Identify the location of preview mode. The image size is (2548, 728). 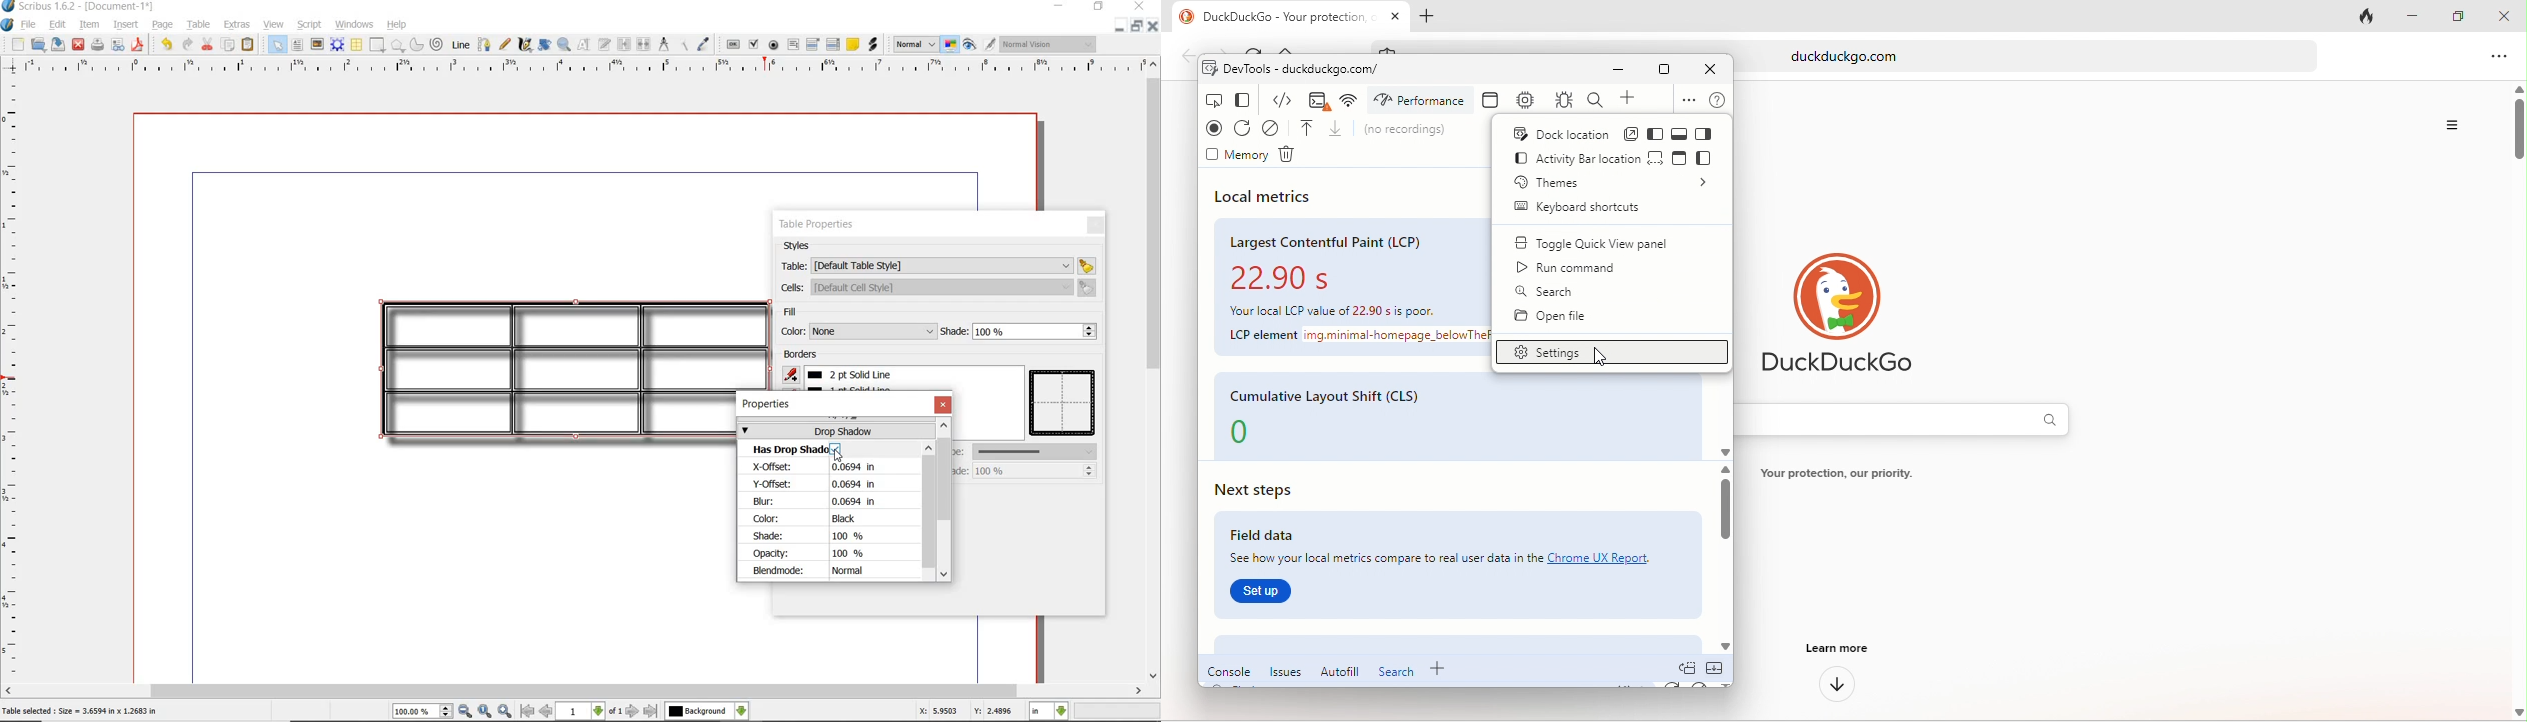
(969, 45).